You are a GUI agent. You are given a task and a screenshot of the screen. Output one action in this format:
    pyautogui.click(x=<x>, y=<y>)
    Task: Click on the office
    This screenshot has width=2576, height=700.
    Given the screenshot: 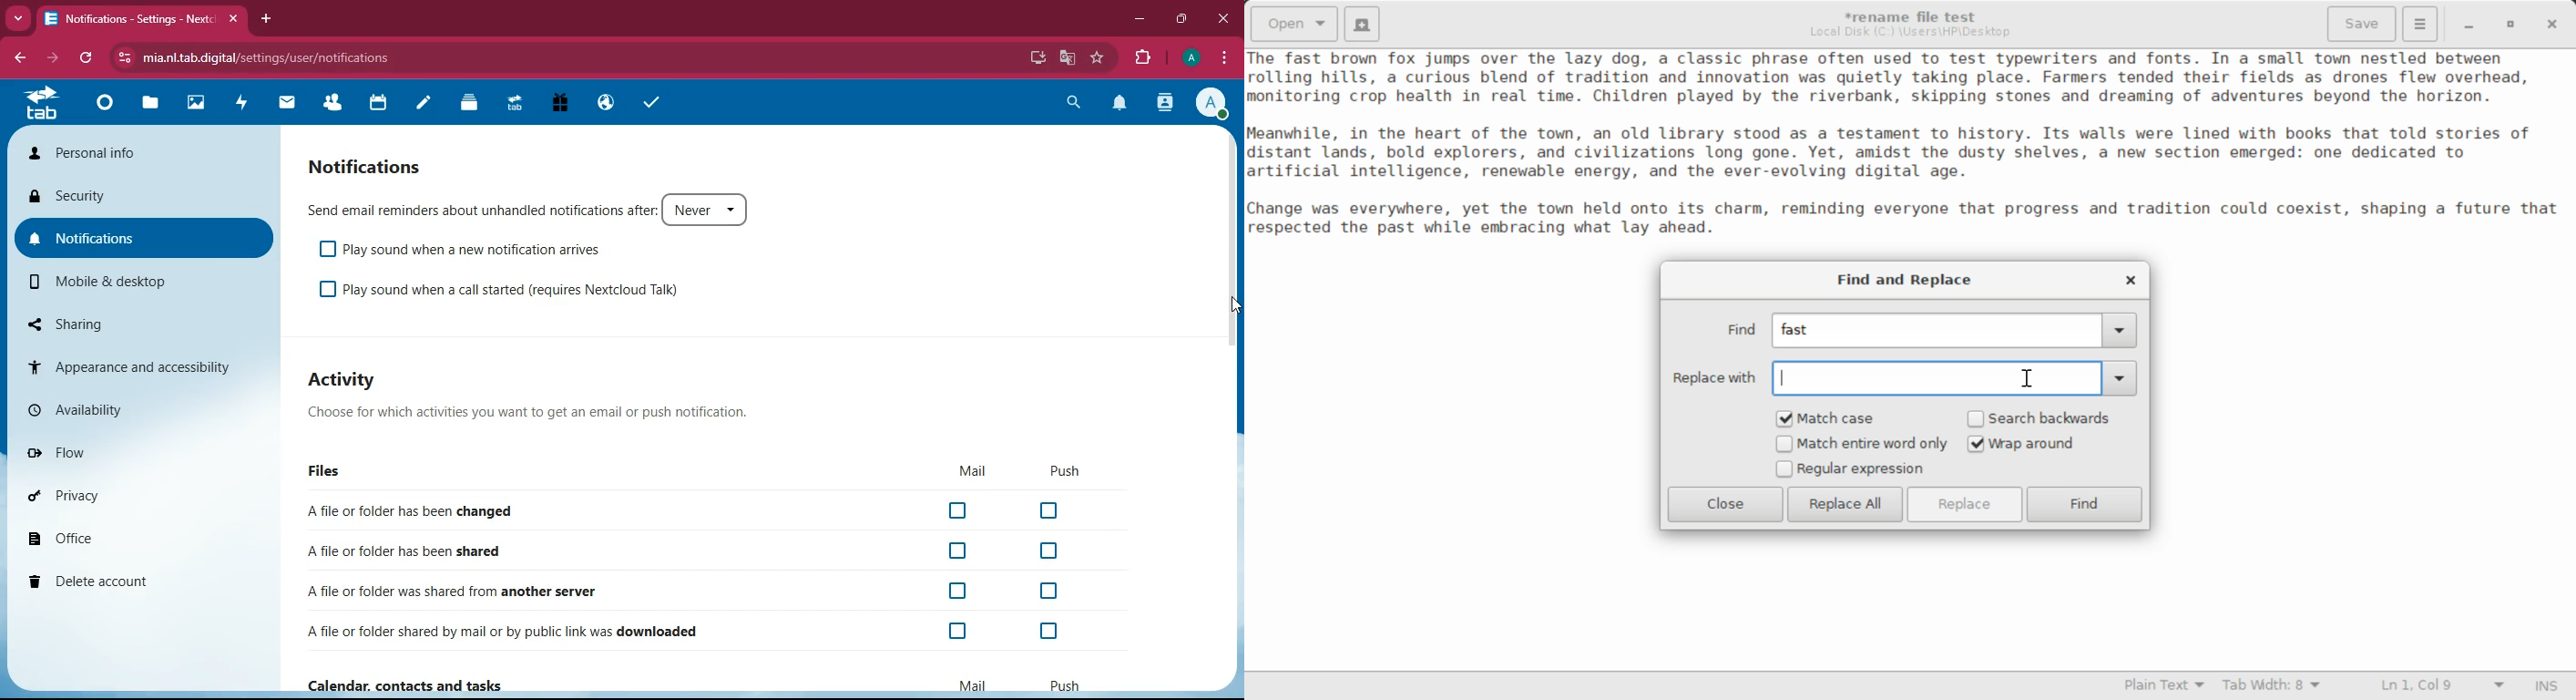 What is the action you would take?
    pyautogui.click(x=141, y=540)
    